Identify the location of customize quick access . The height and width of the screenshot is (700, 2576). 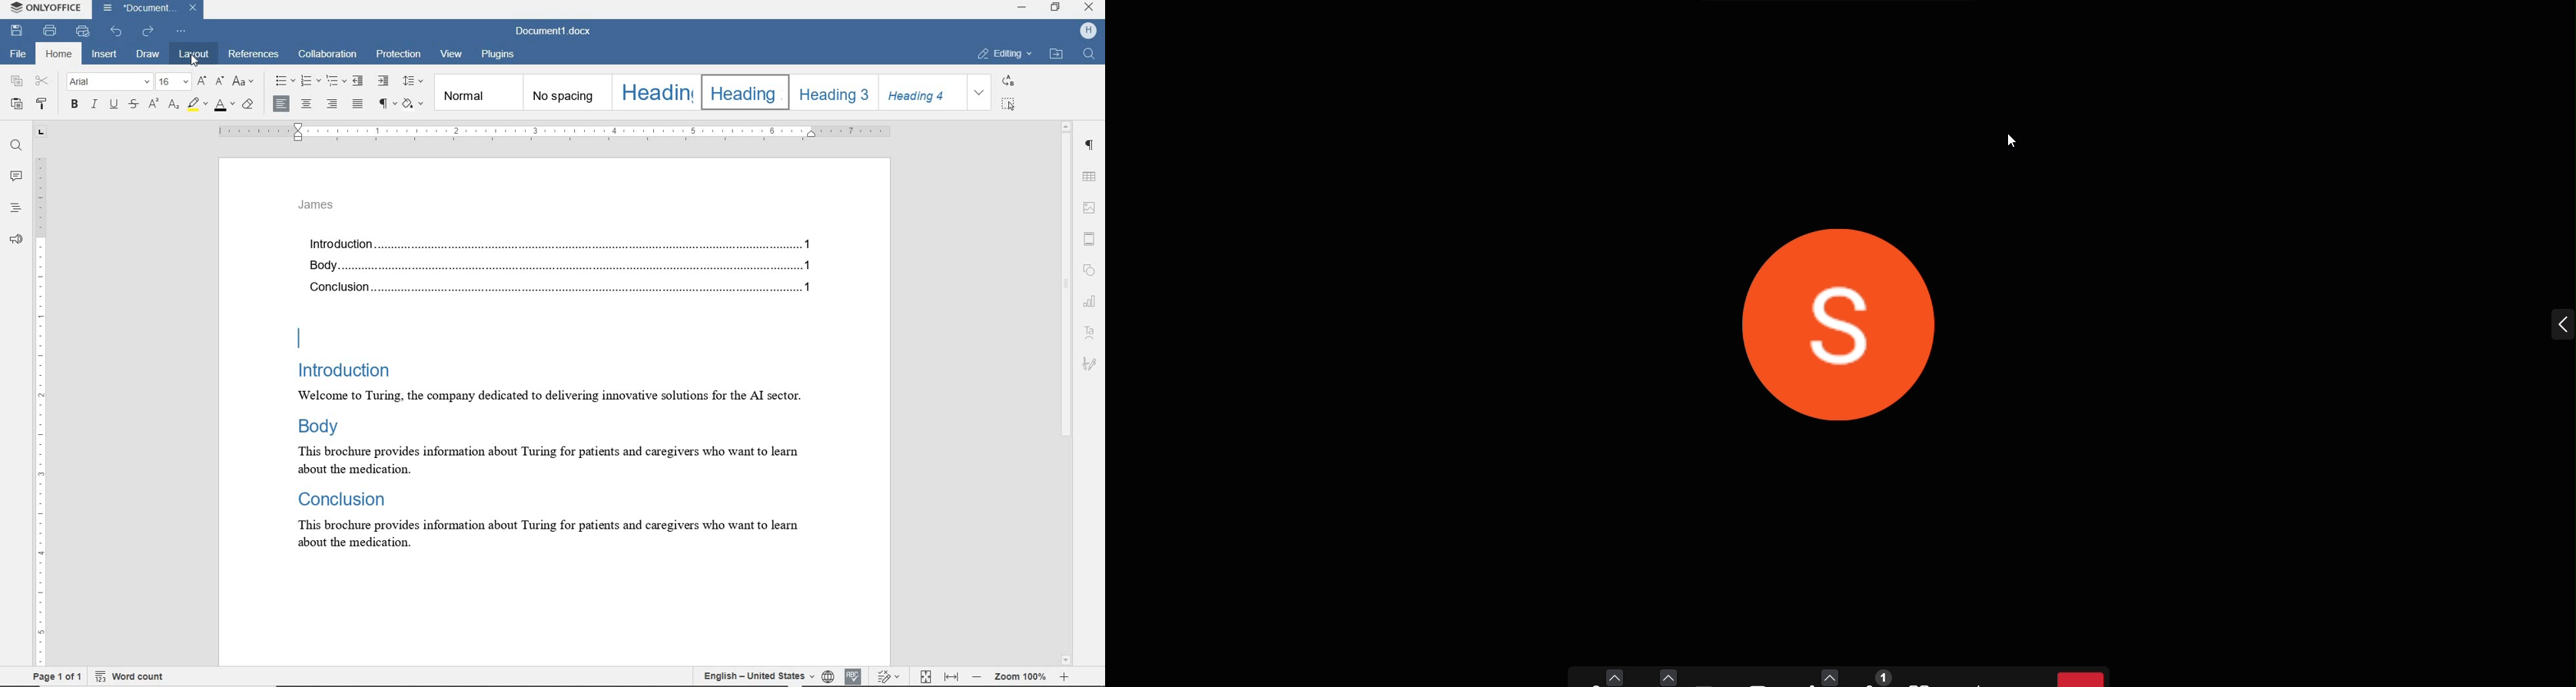
(182, 32).